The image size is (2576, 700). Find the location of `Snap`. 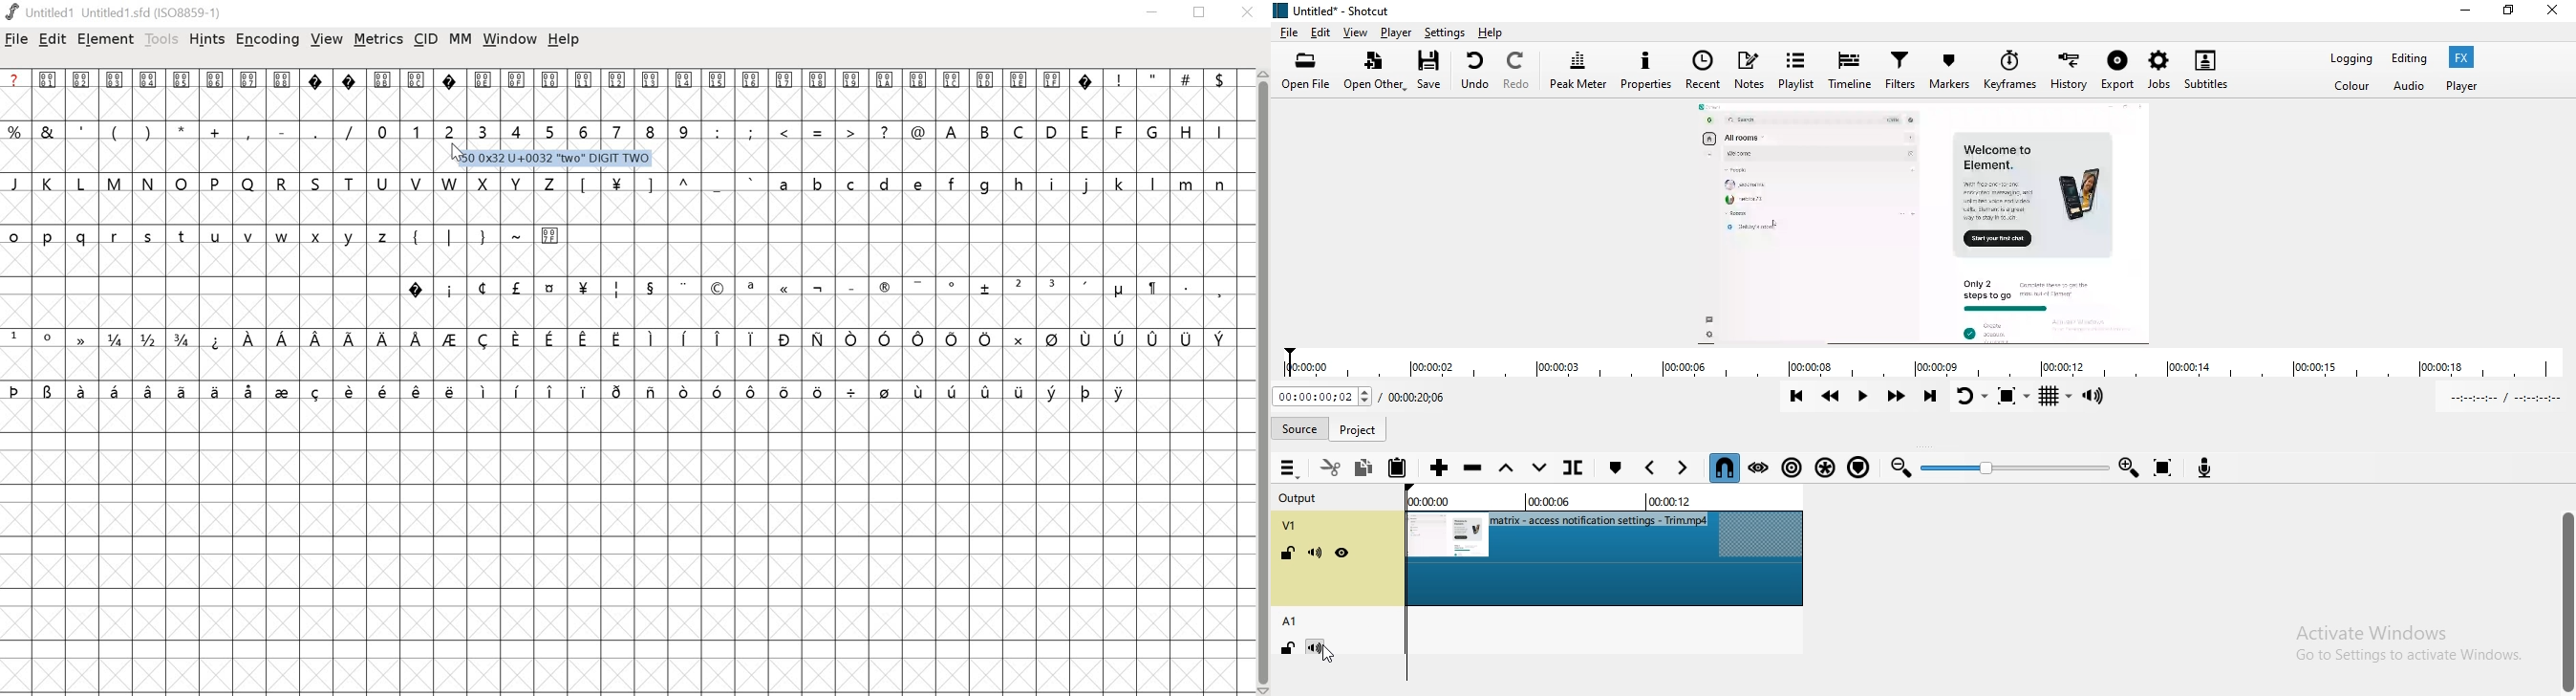

Snap is located at coordinates (1724, 468).